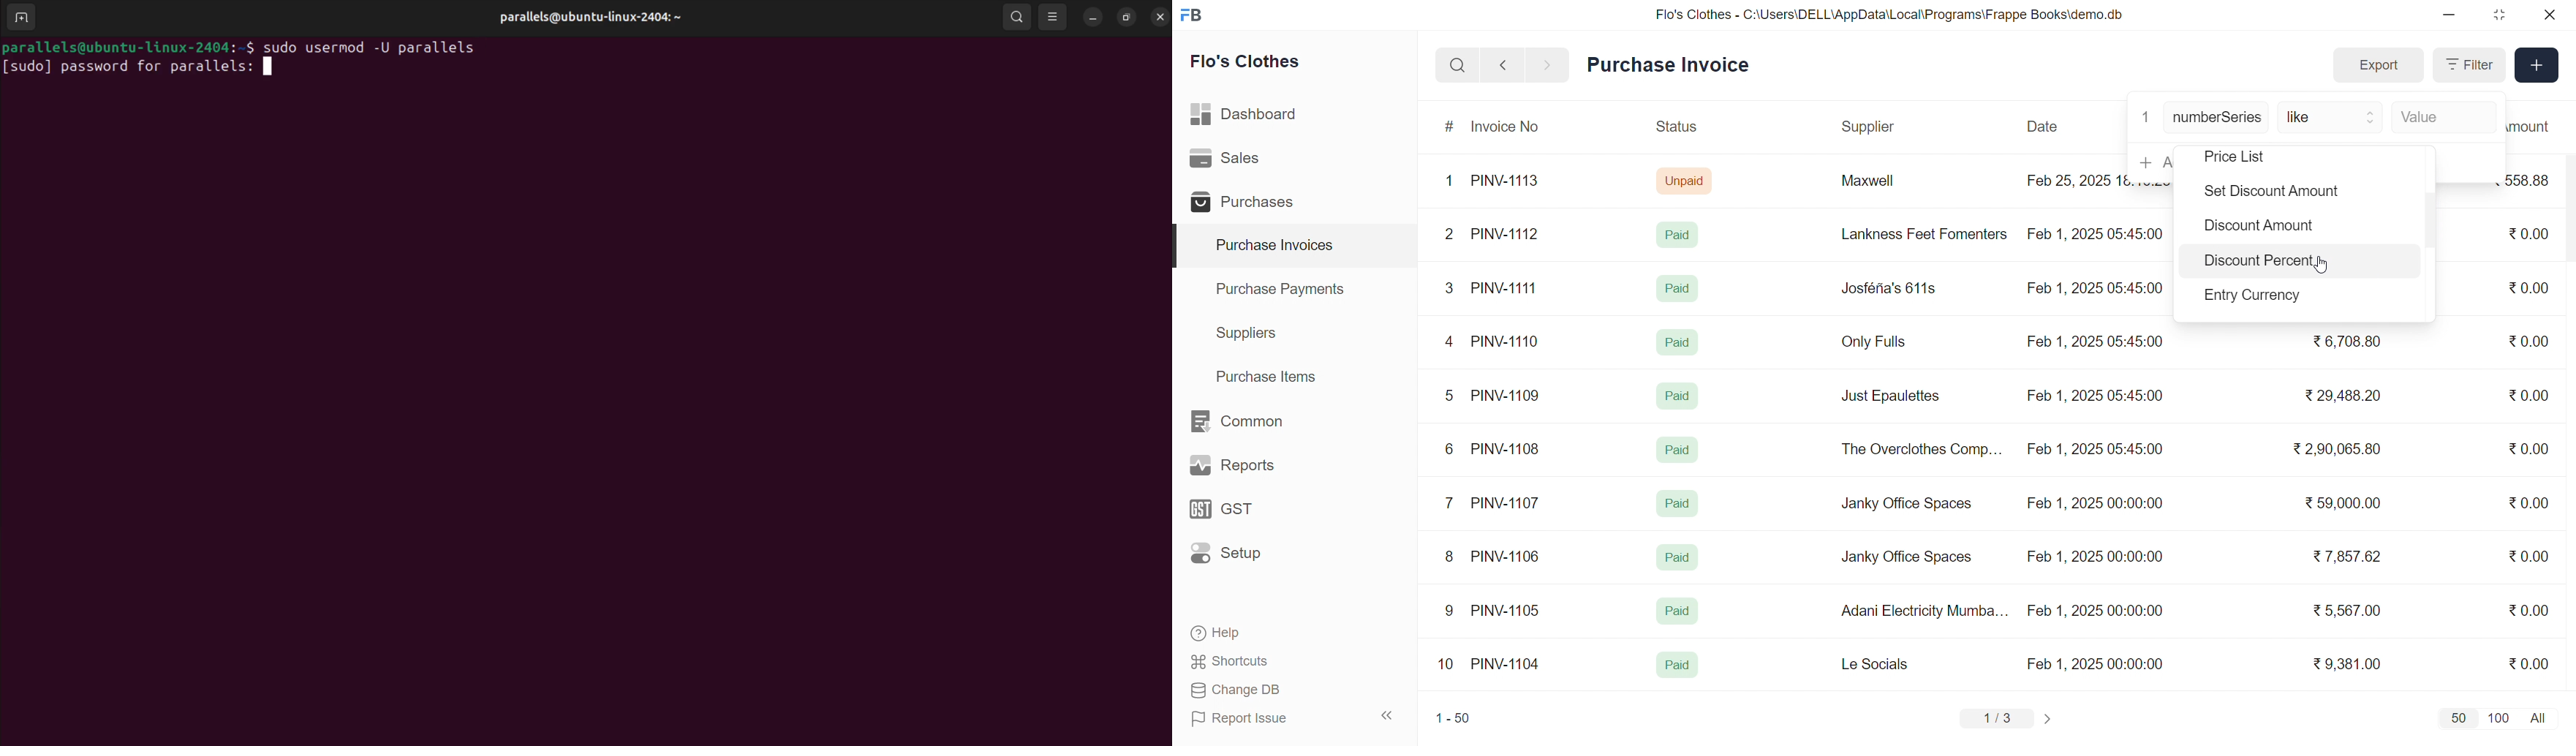  What do you see at coordinates (2093, 290) in the screenshot?
I see `Feb 1, 2025 05:45:00` at bounding box center [2093, 290].